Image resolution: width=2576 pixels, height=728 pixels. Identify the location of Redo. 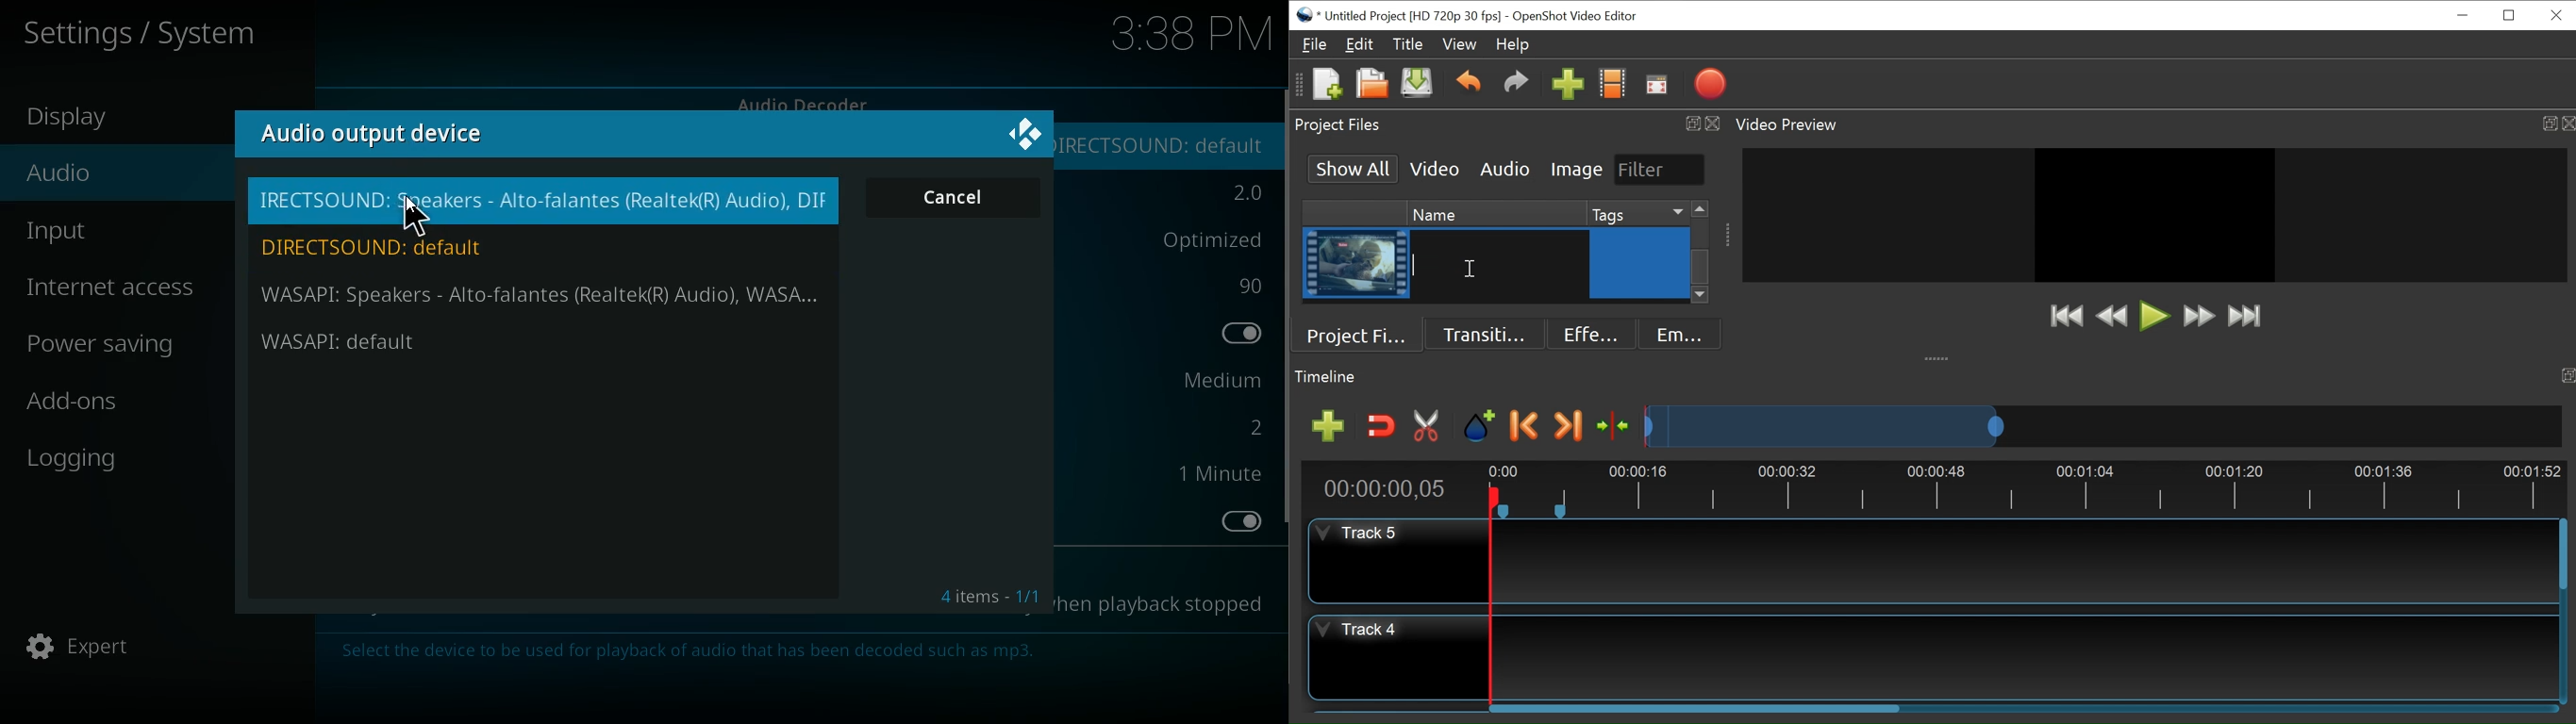
(1516, 85).